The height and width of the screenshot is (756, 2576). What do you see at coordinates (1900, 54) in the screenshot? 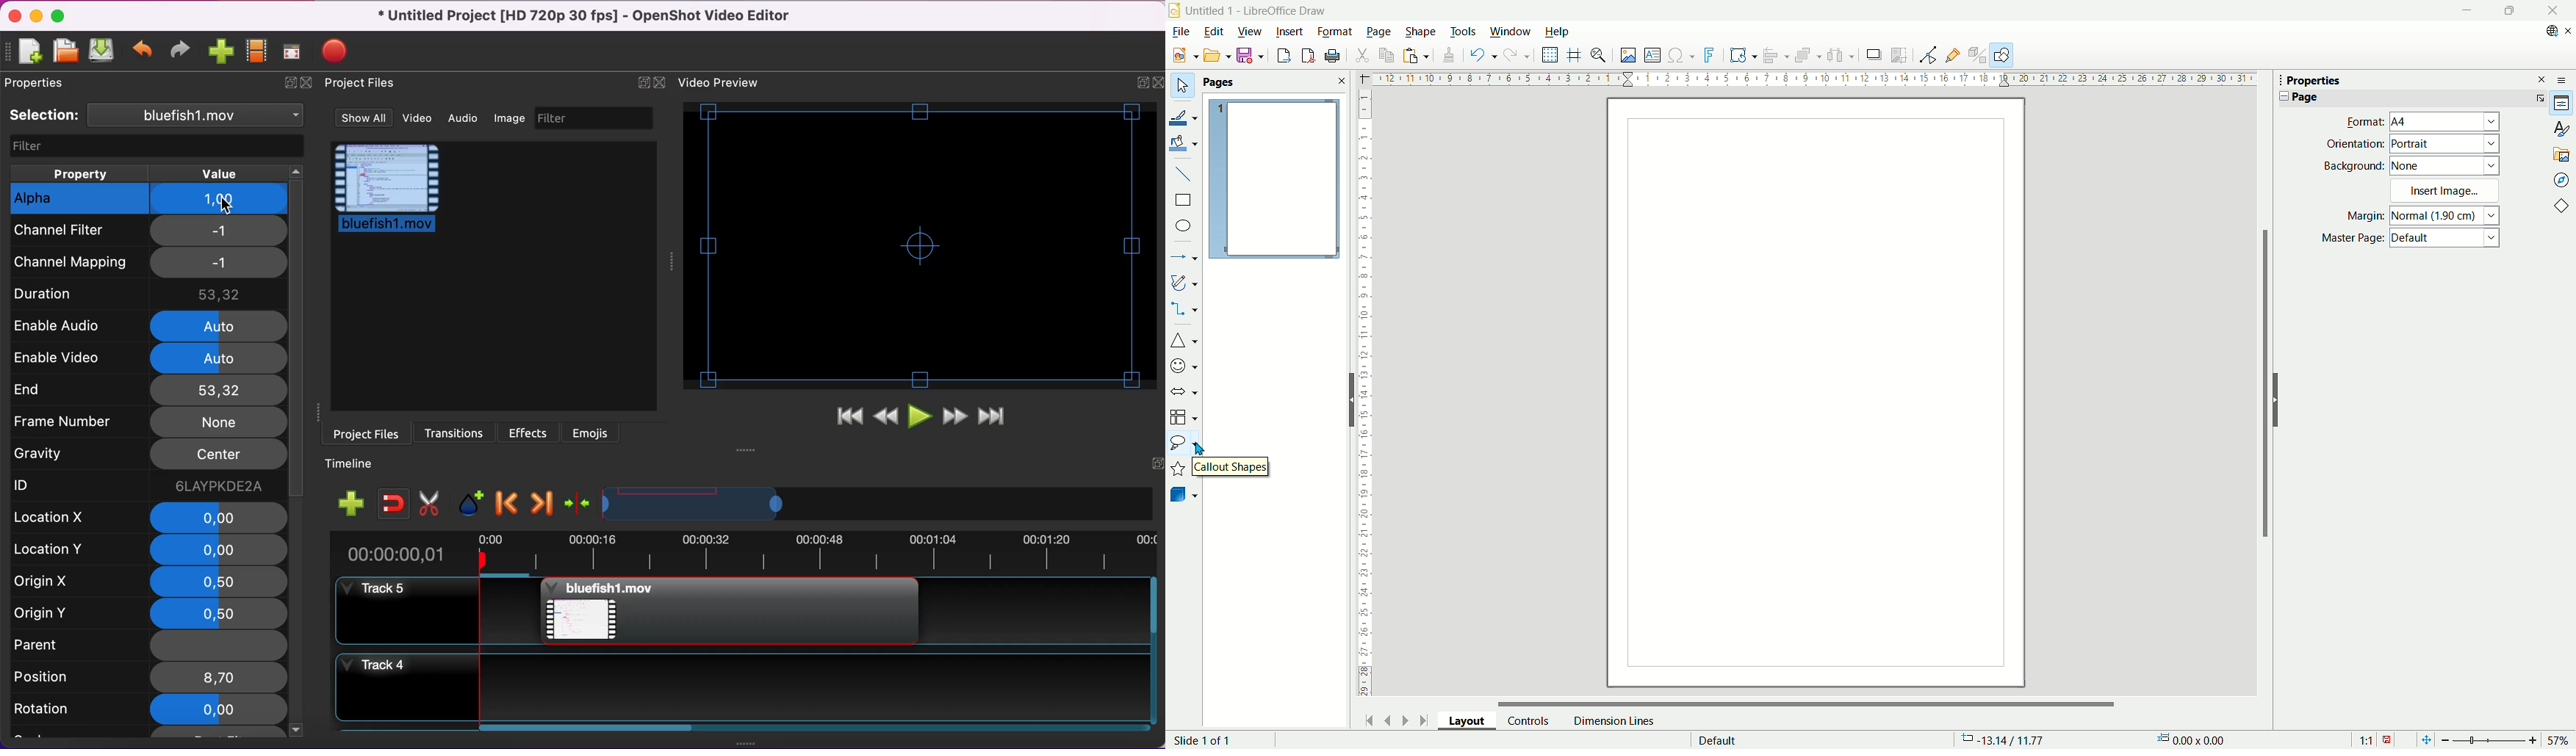
I see `crop image` at bounding box center [1900, 54].